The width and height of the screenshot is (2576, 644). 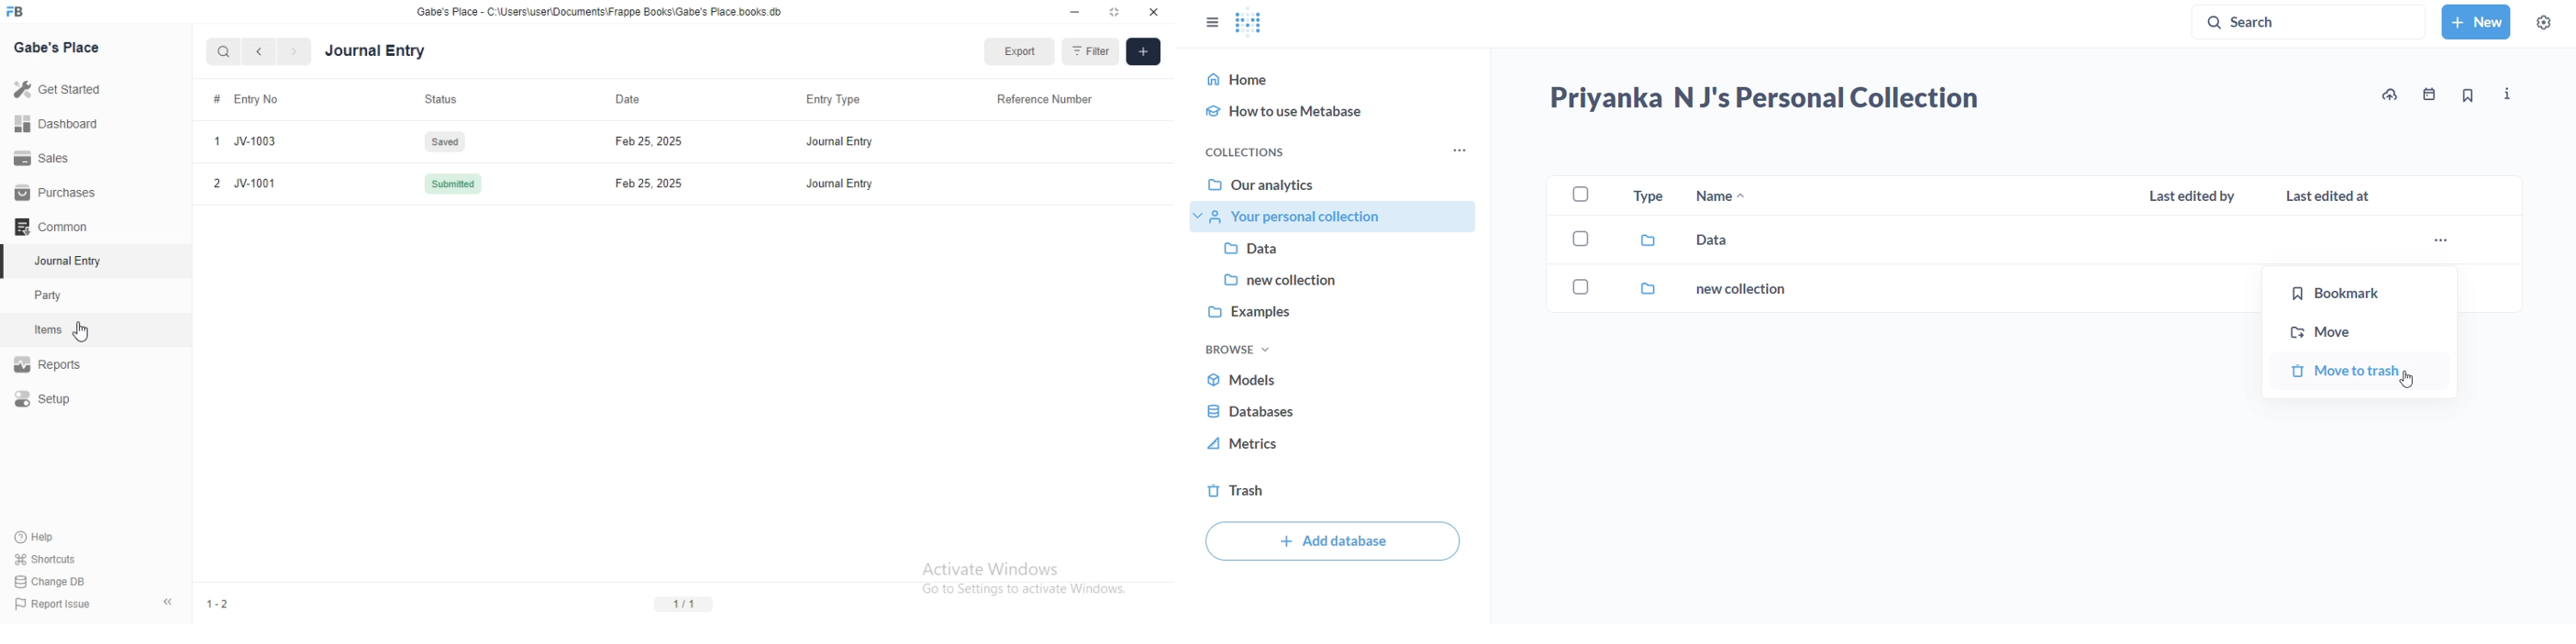 What do you see at coordinates (648, 183) in the screenshot?
I see `Feb 25, 2025` at bounding box center [648, 183].